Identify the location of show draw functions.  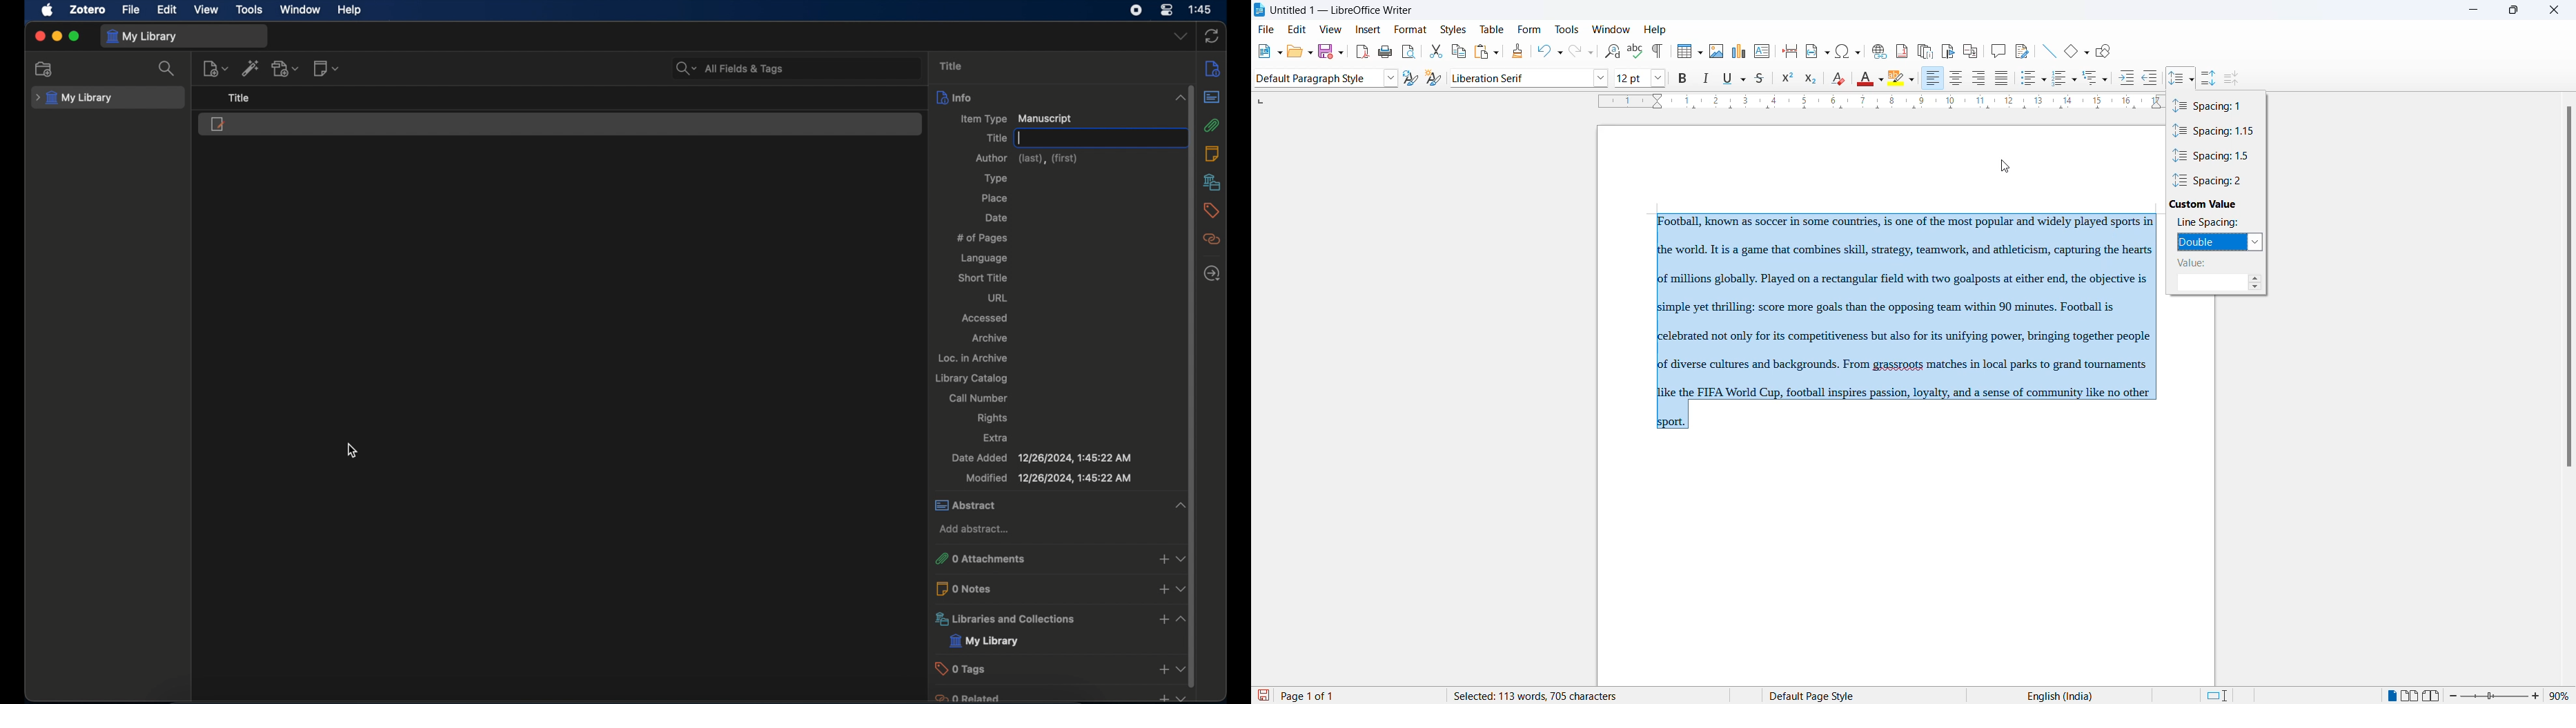
(2106, 52).